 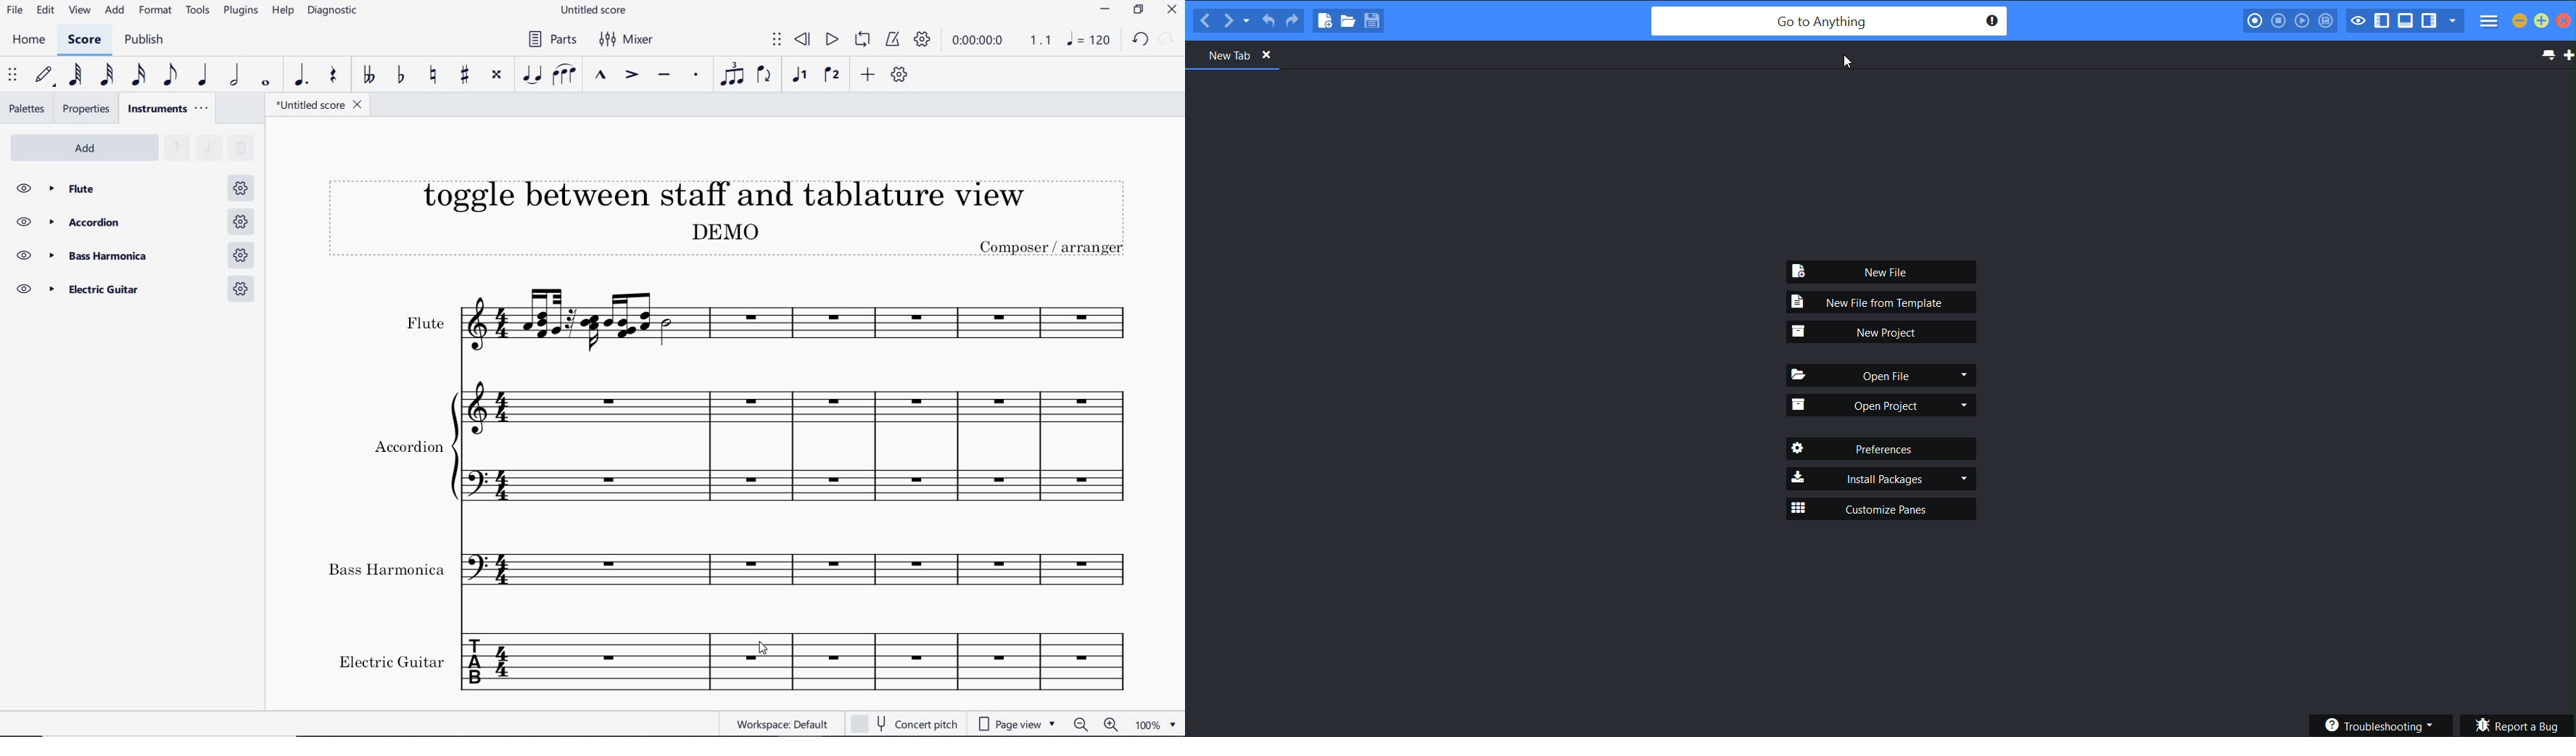 I want to click on quarter note, so click(x=203, y=76).